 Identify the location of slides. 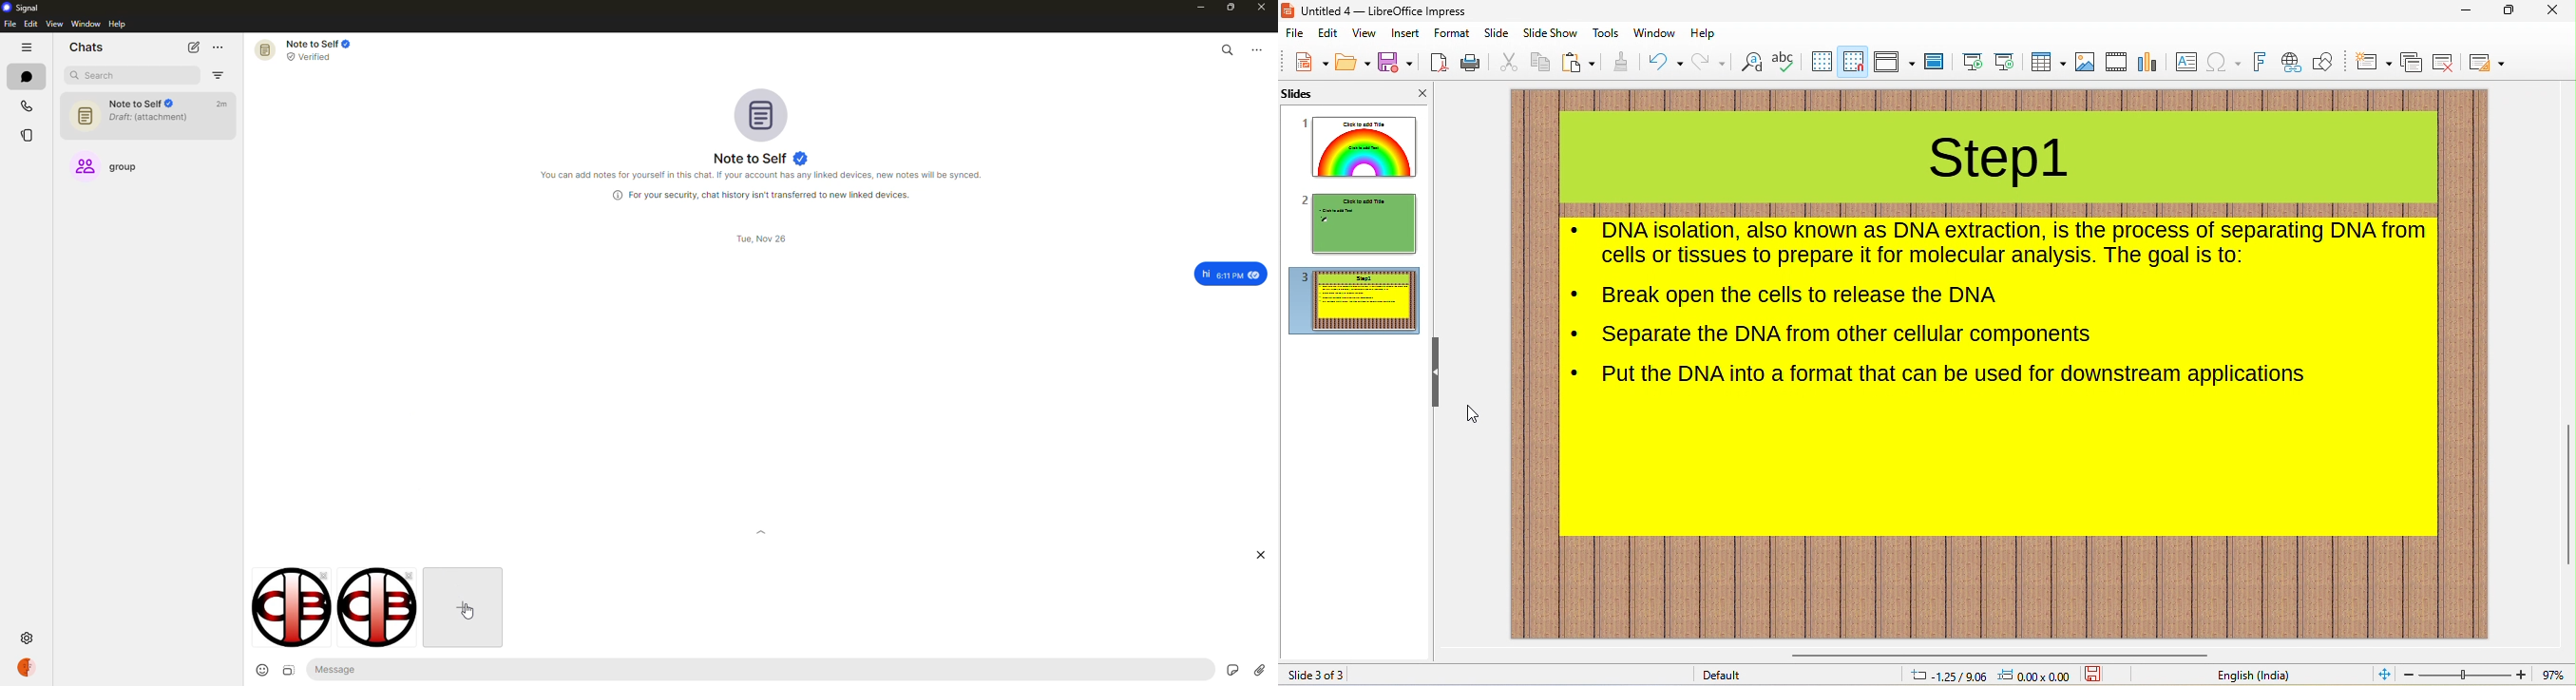
(1322, 95).